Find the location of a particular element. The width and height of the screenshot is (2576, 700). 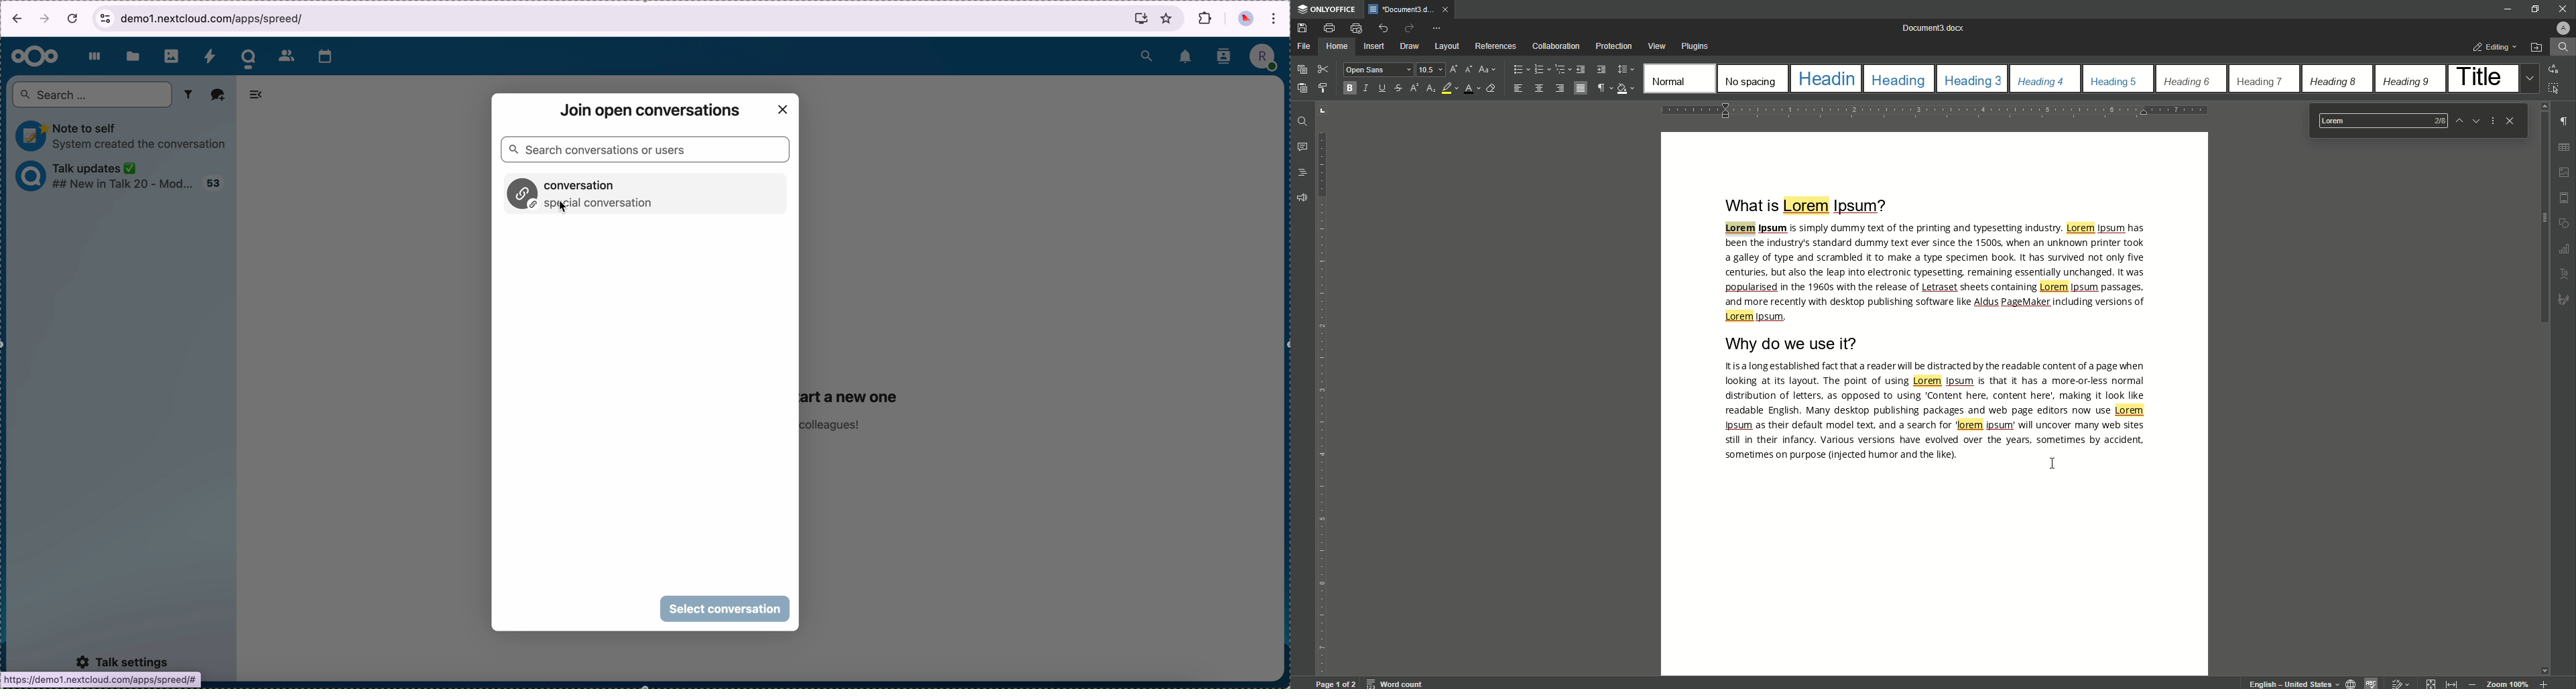

Home is located at coordinates (1339, 46).